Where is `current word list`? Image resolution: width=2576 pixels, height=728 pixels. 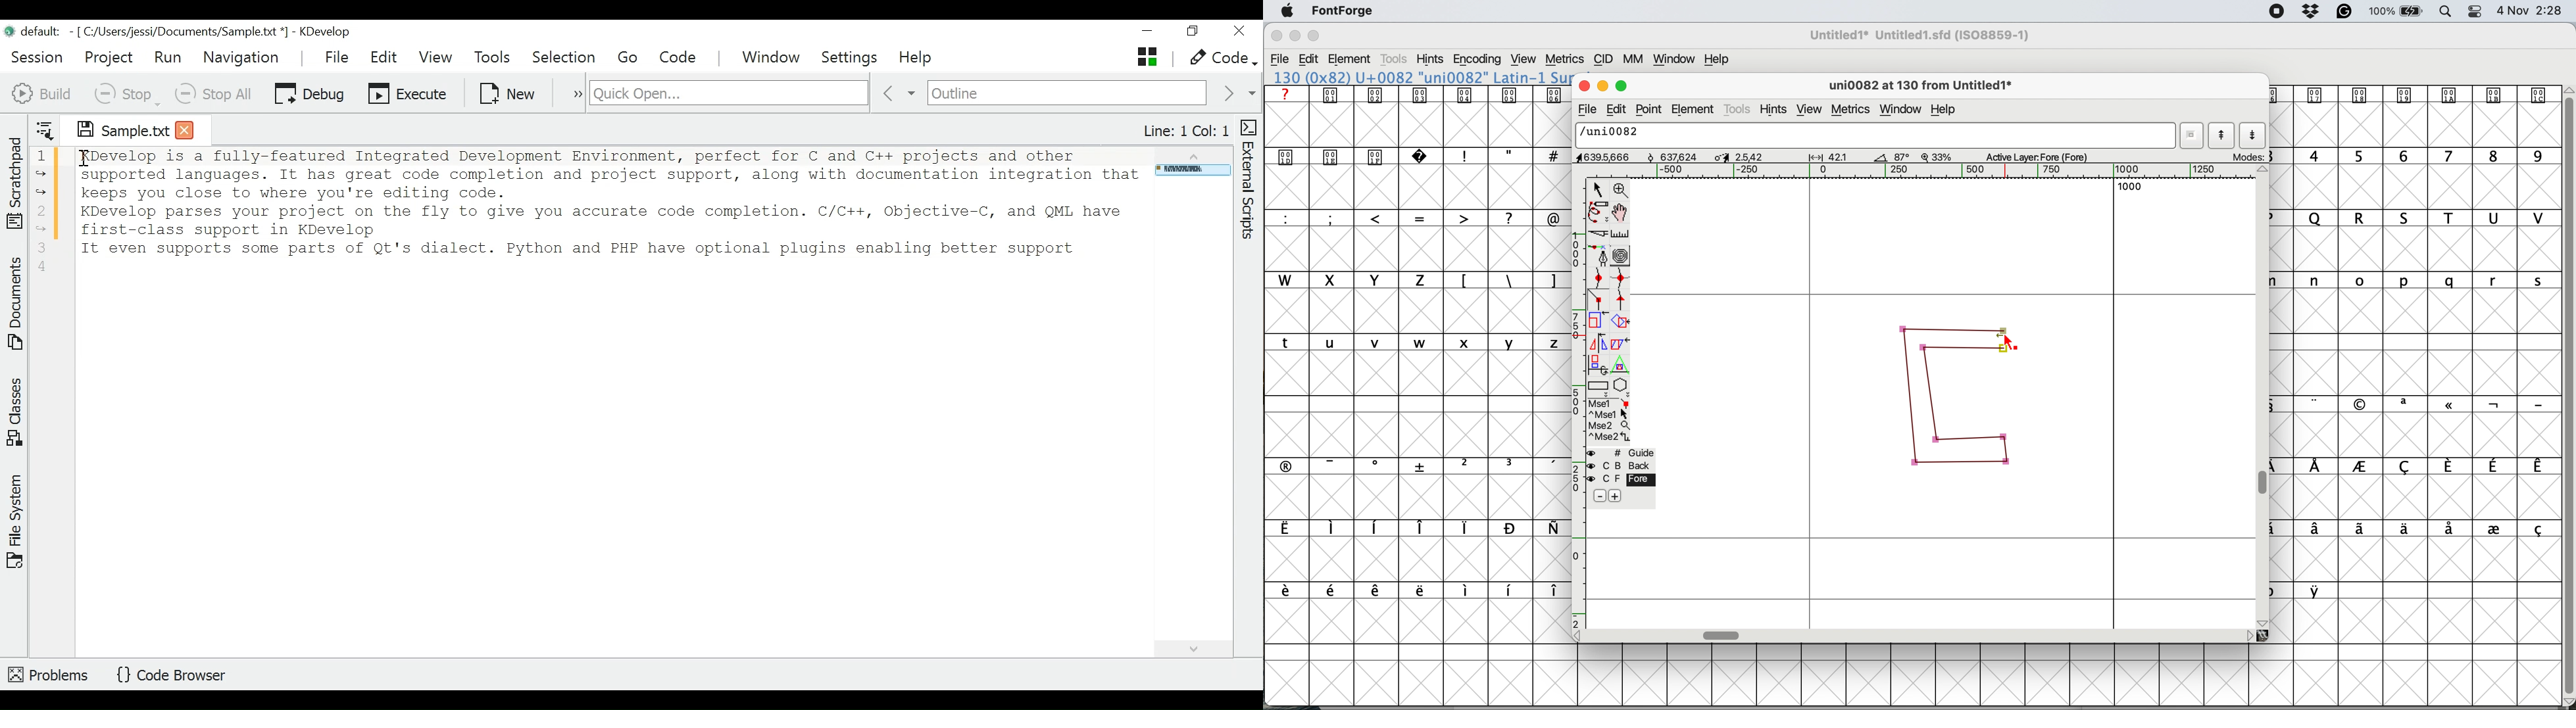 current word list is located at coordinates (2190, 136).